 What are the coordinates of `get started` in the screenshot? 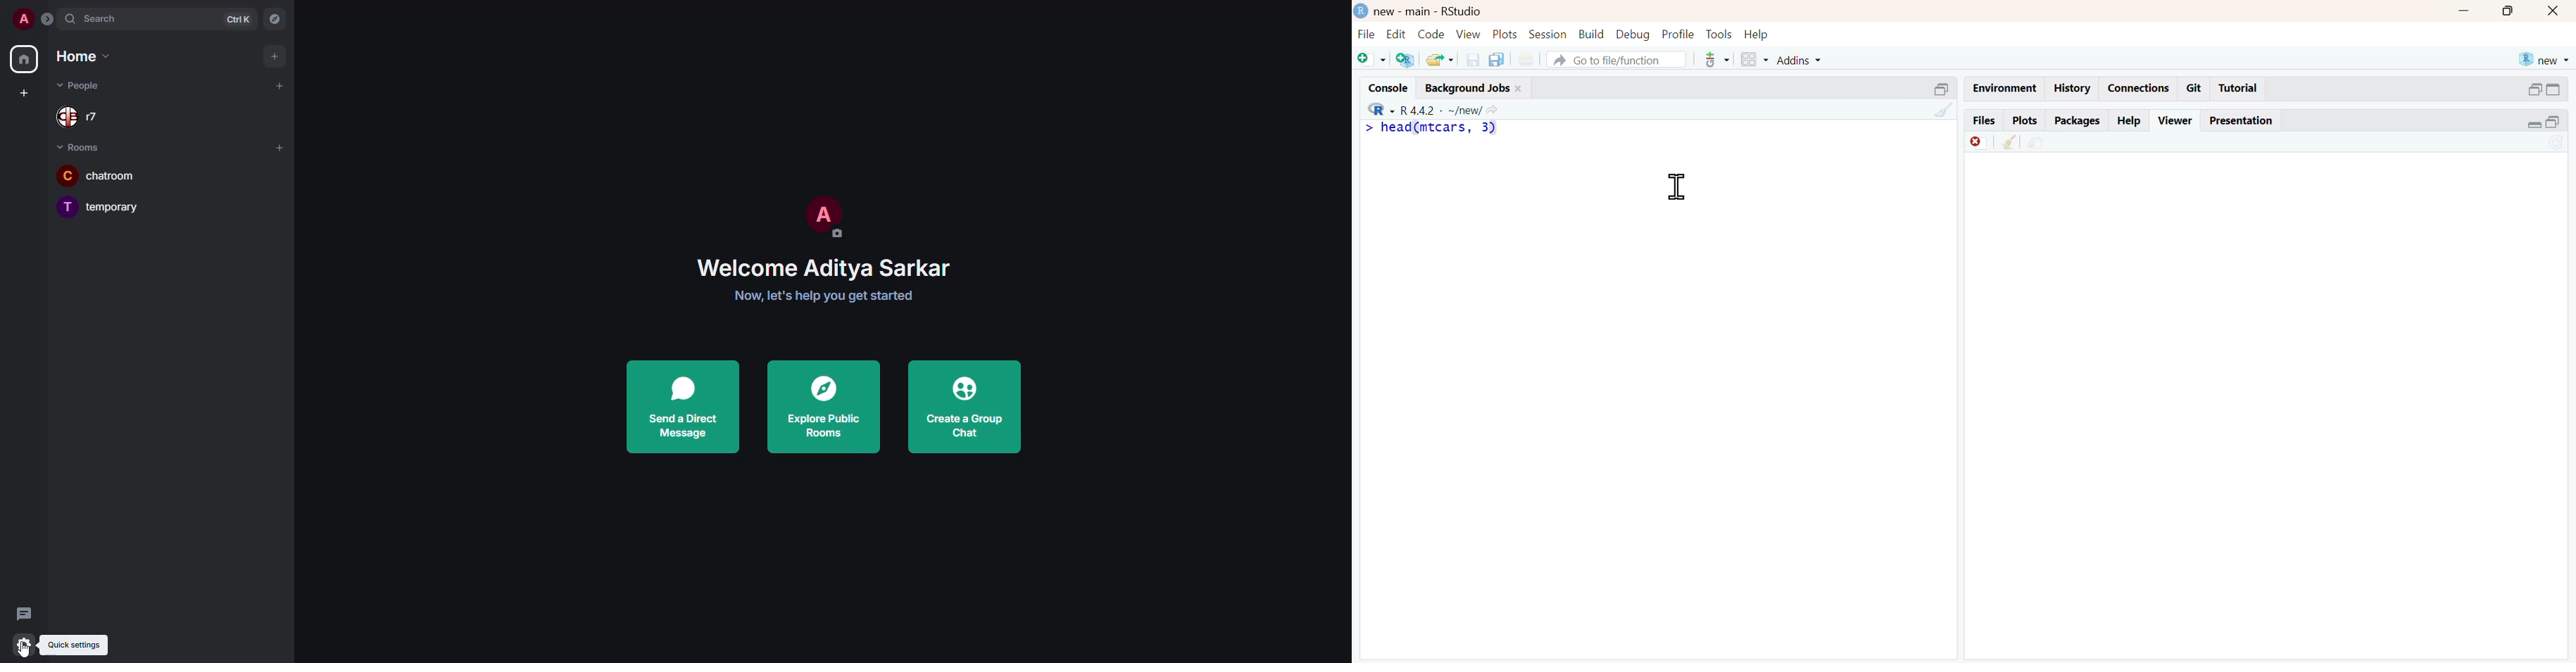 It's located at (828, 295).